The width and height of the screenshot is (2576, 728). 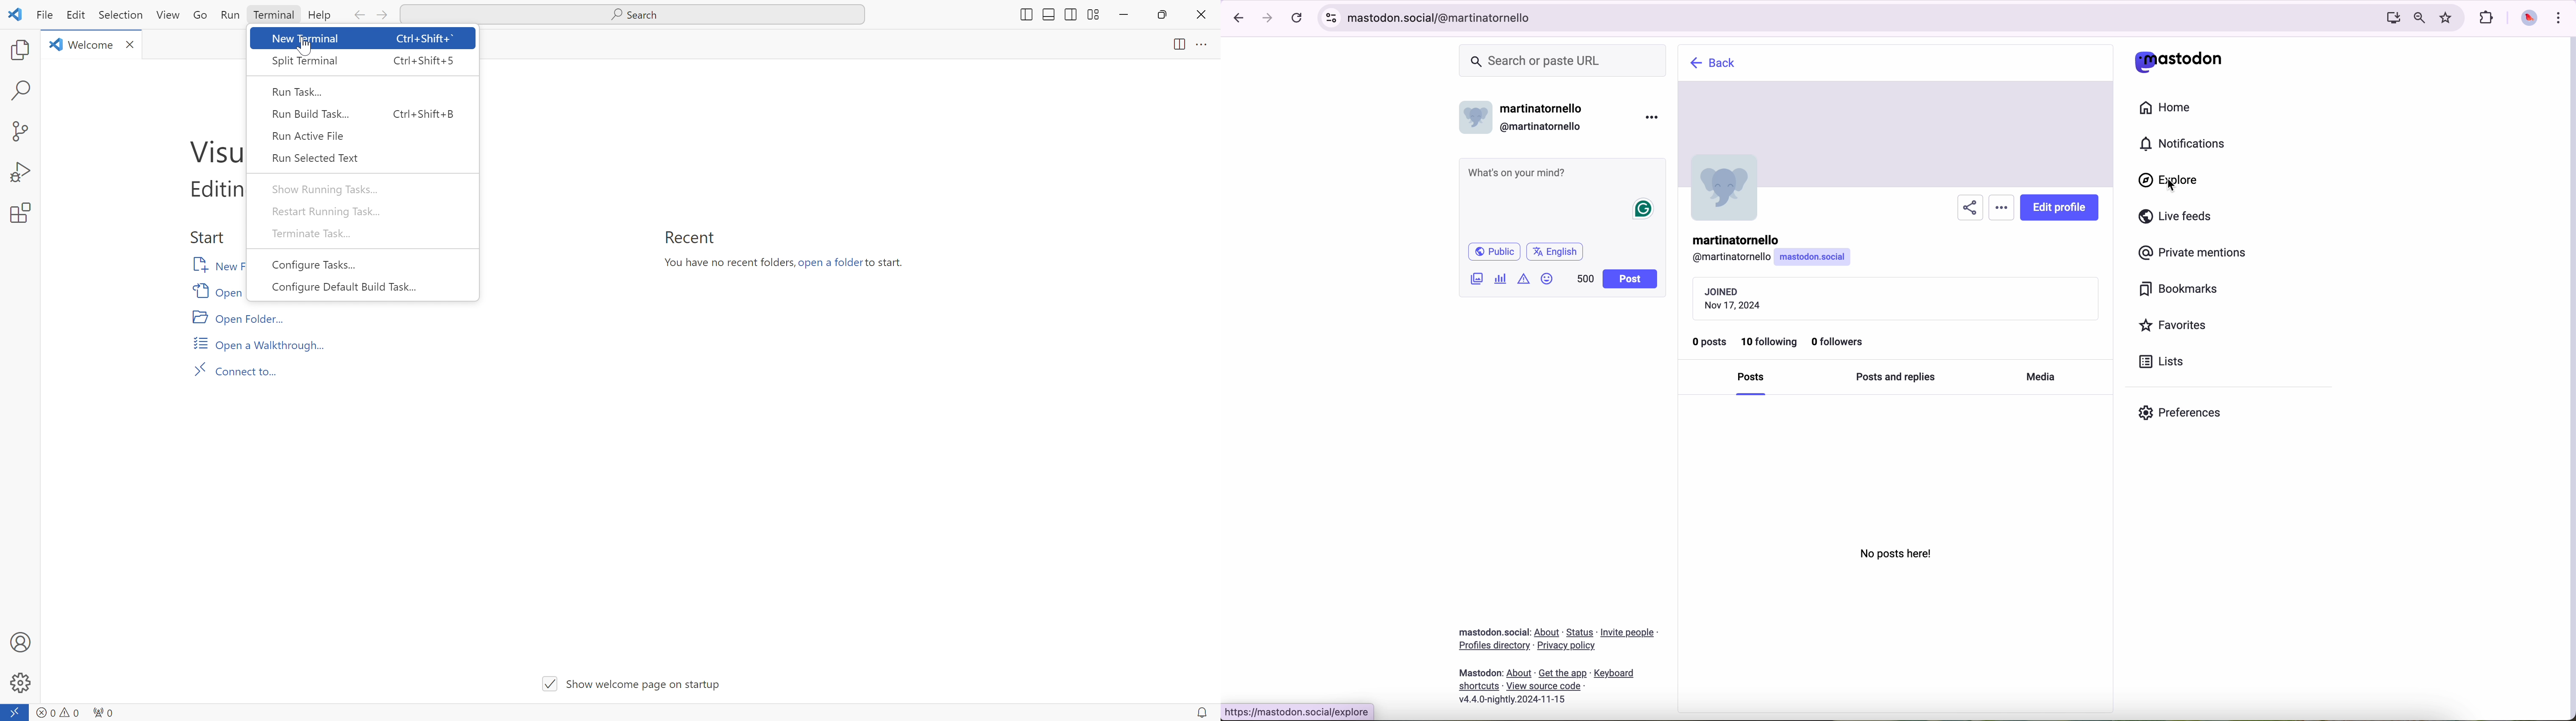 What do you see at coordinates (1482, 673) in the screenshot?
I see `mastodon` at bounding box center [1482, 673].